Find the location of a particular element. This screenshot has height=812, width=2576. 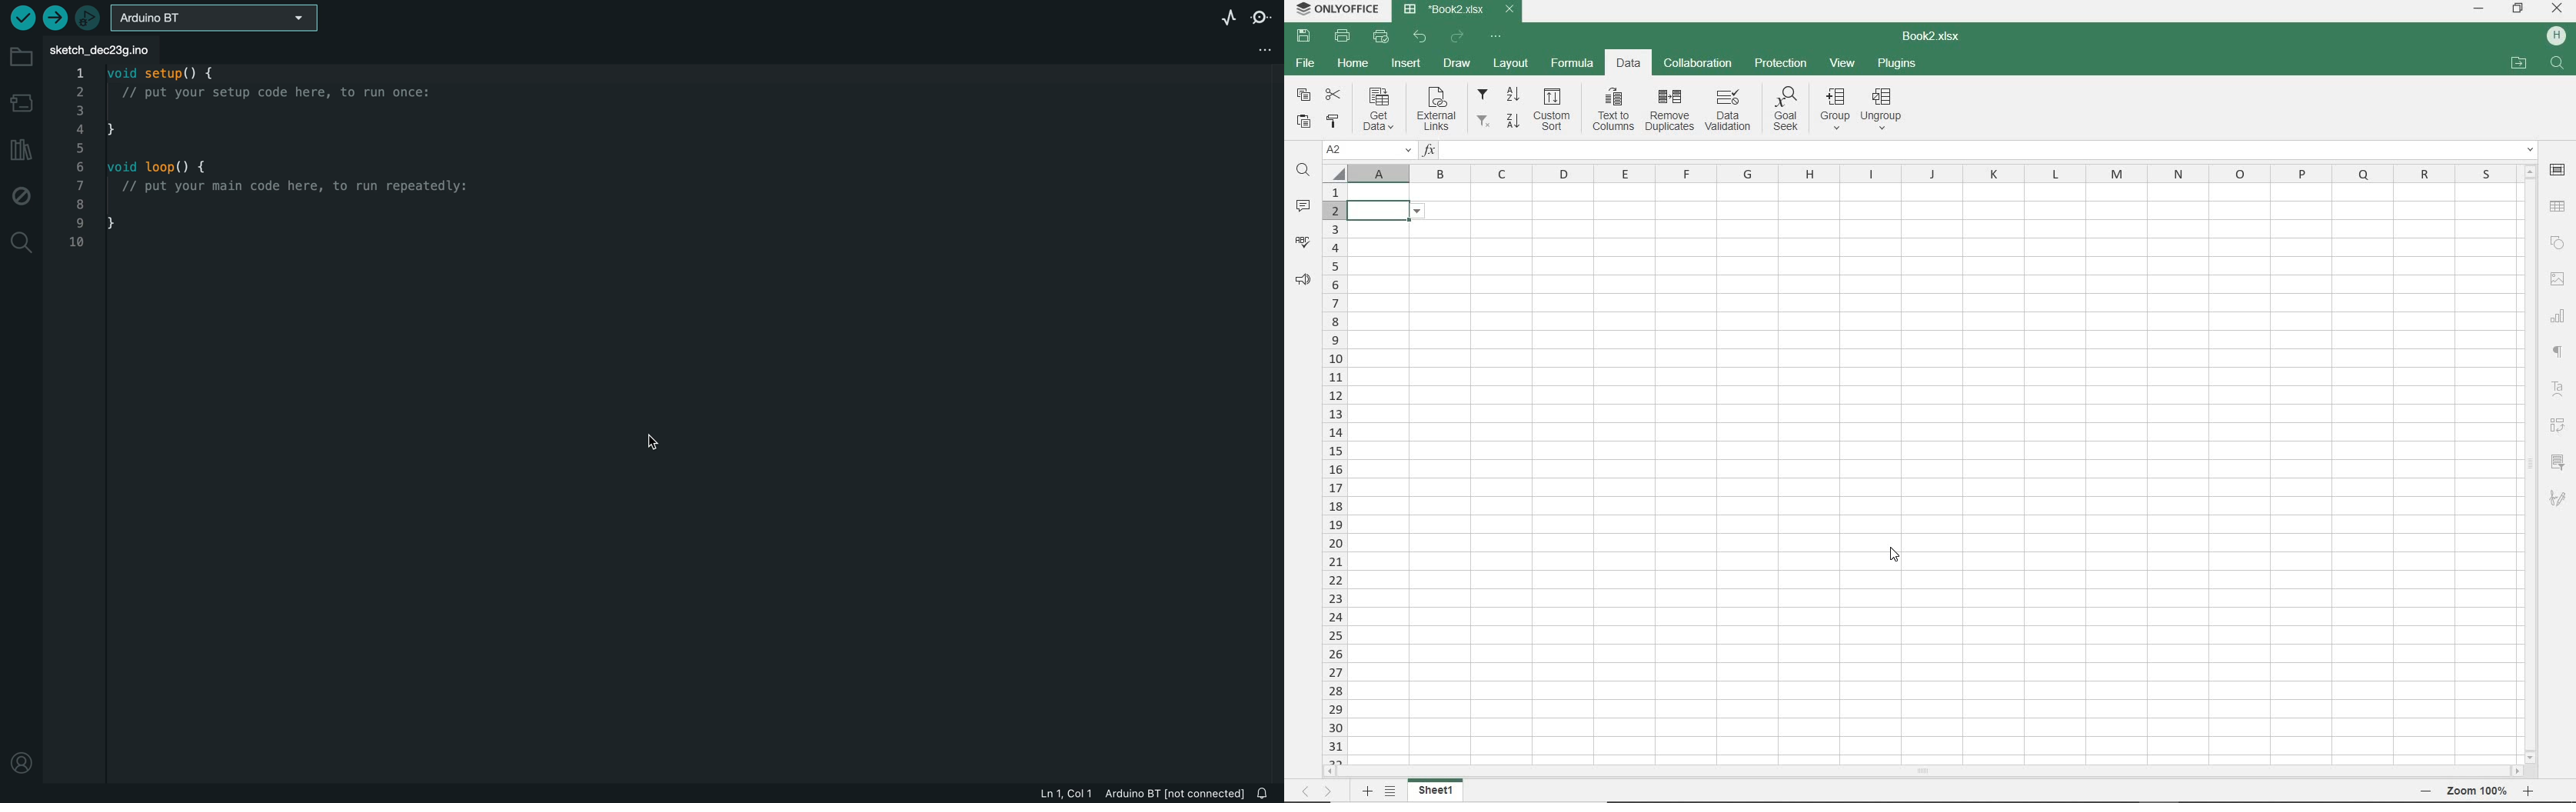

MOVE TO SHEET is located at coordinates (1314, 793).